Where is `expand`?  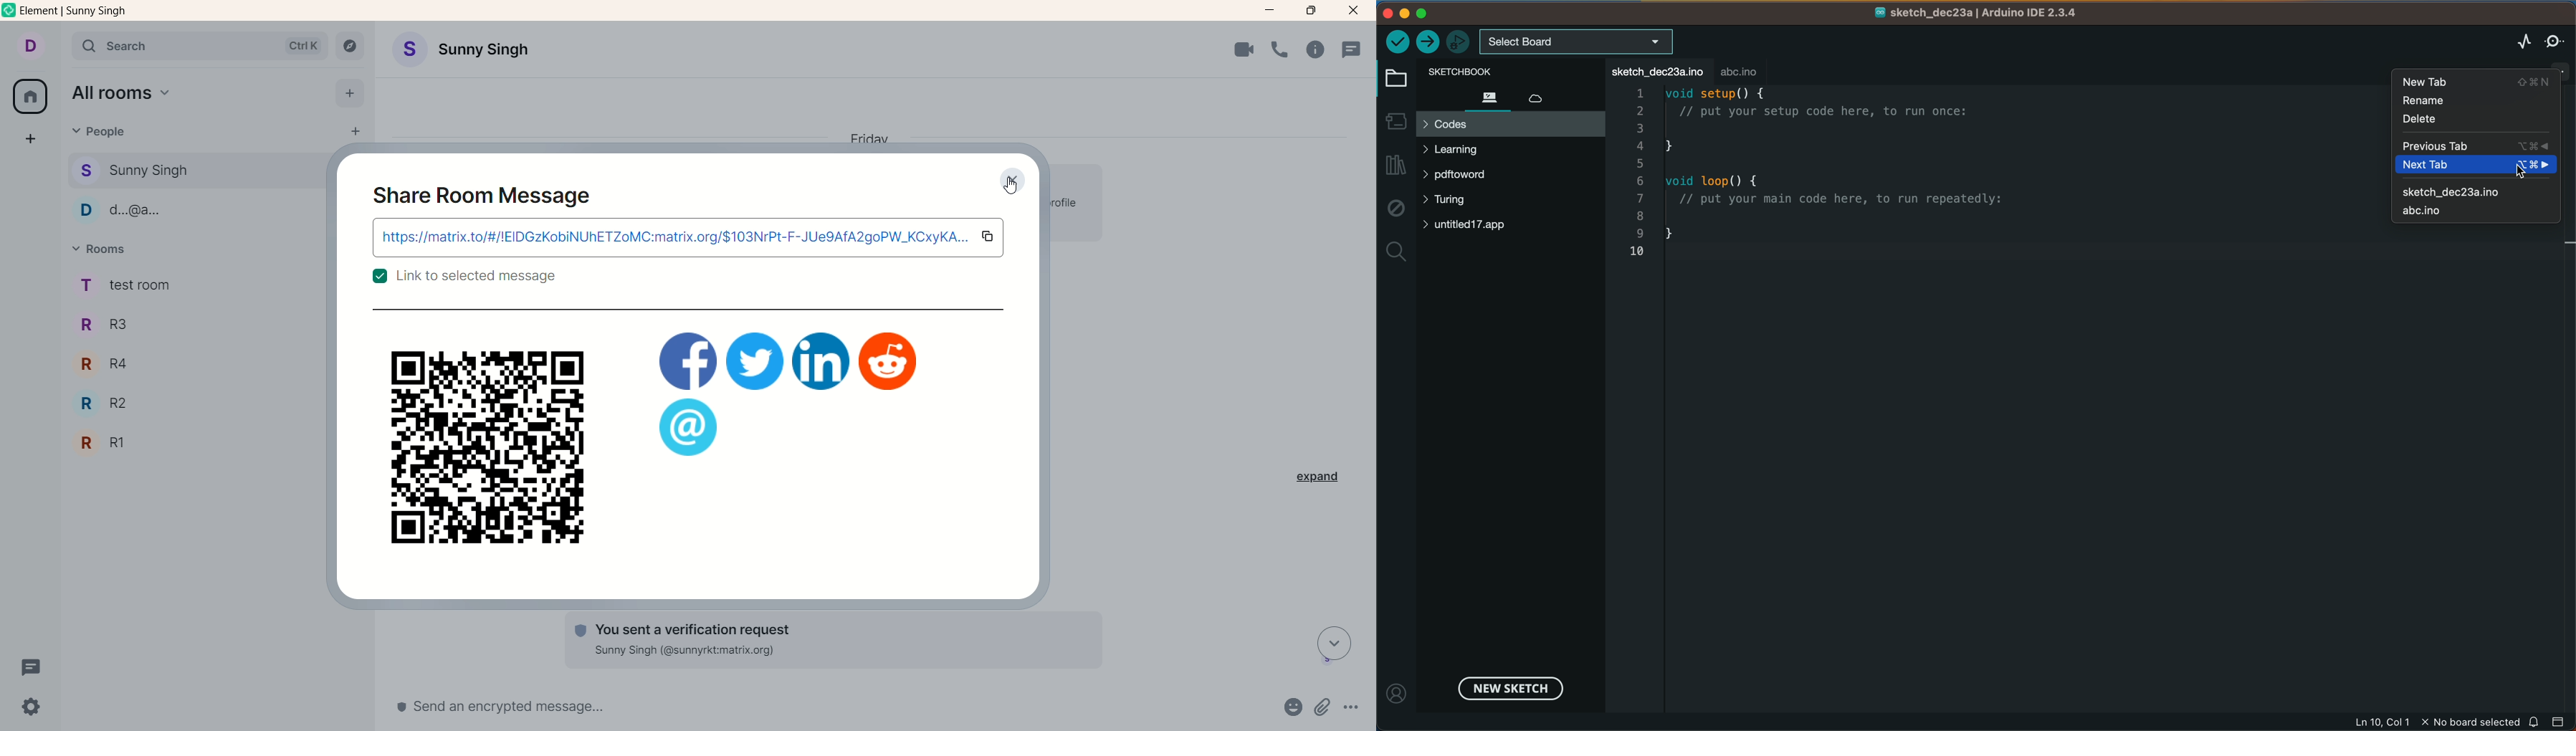 expand is located at coordinates (1320, 479).